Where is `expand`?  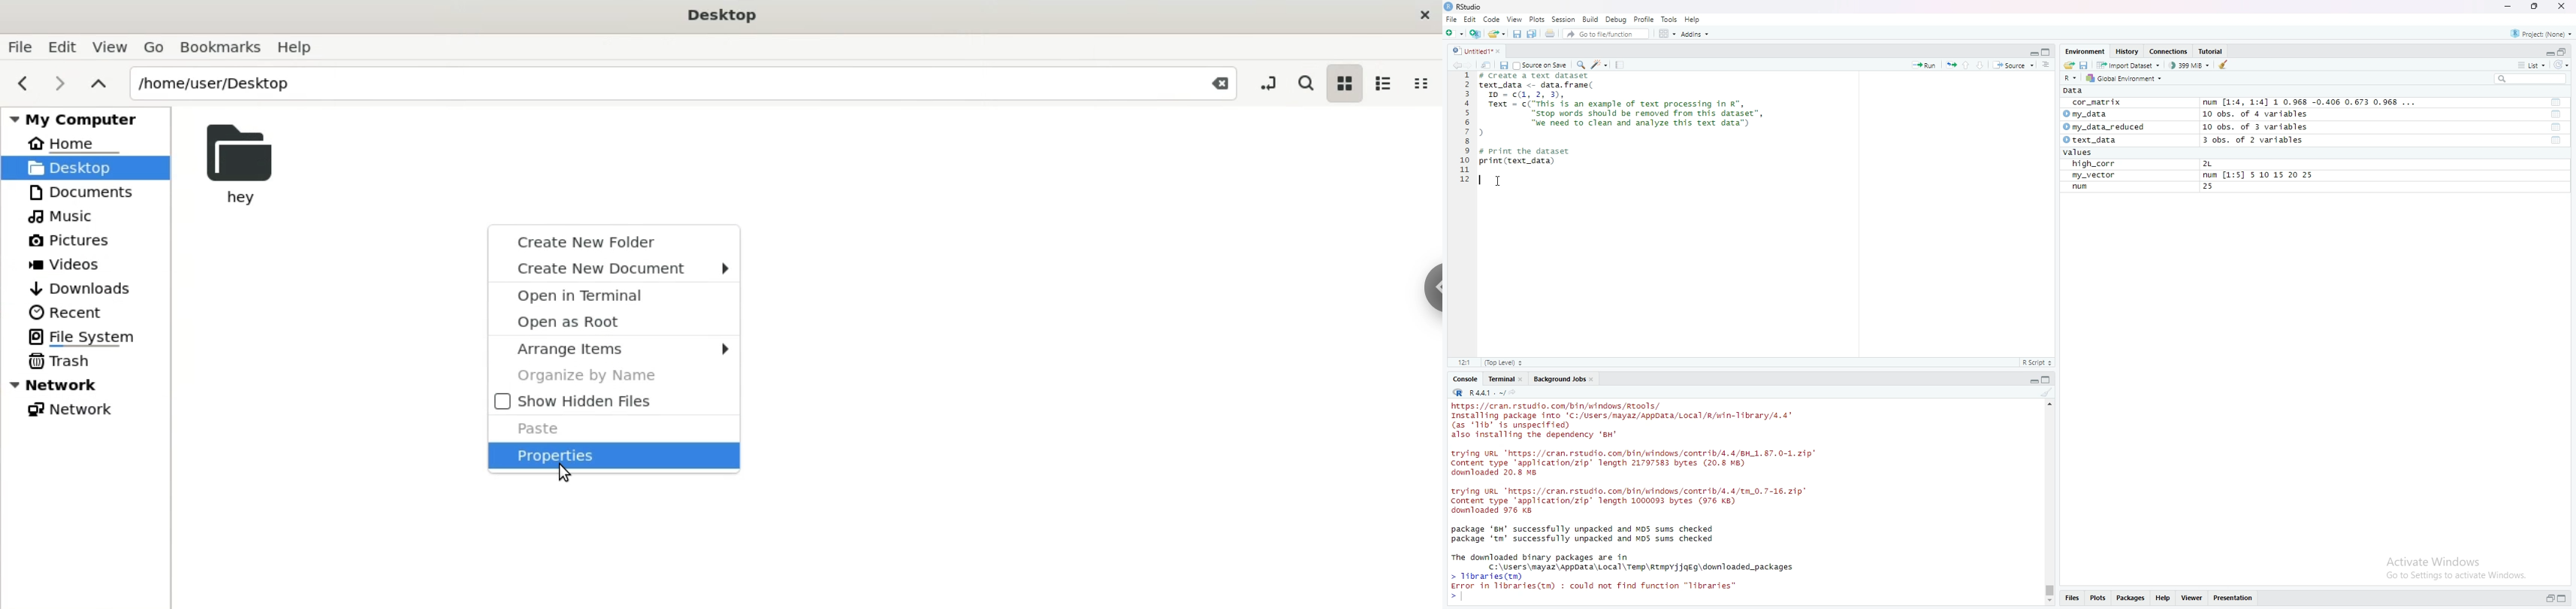 expand is located at coordinates (2033, 381).